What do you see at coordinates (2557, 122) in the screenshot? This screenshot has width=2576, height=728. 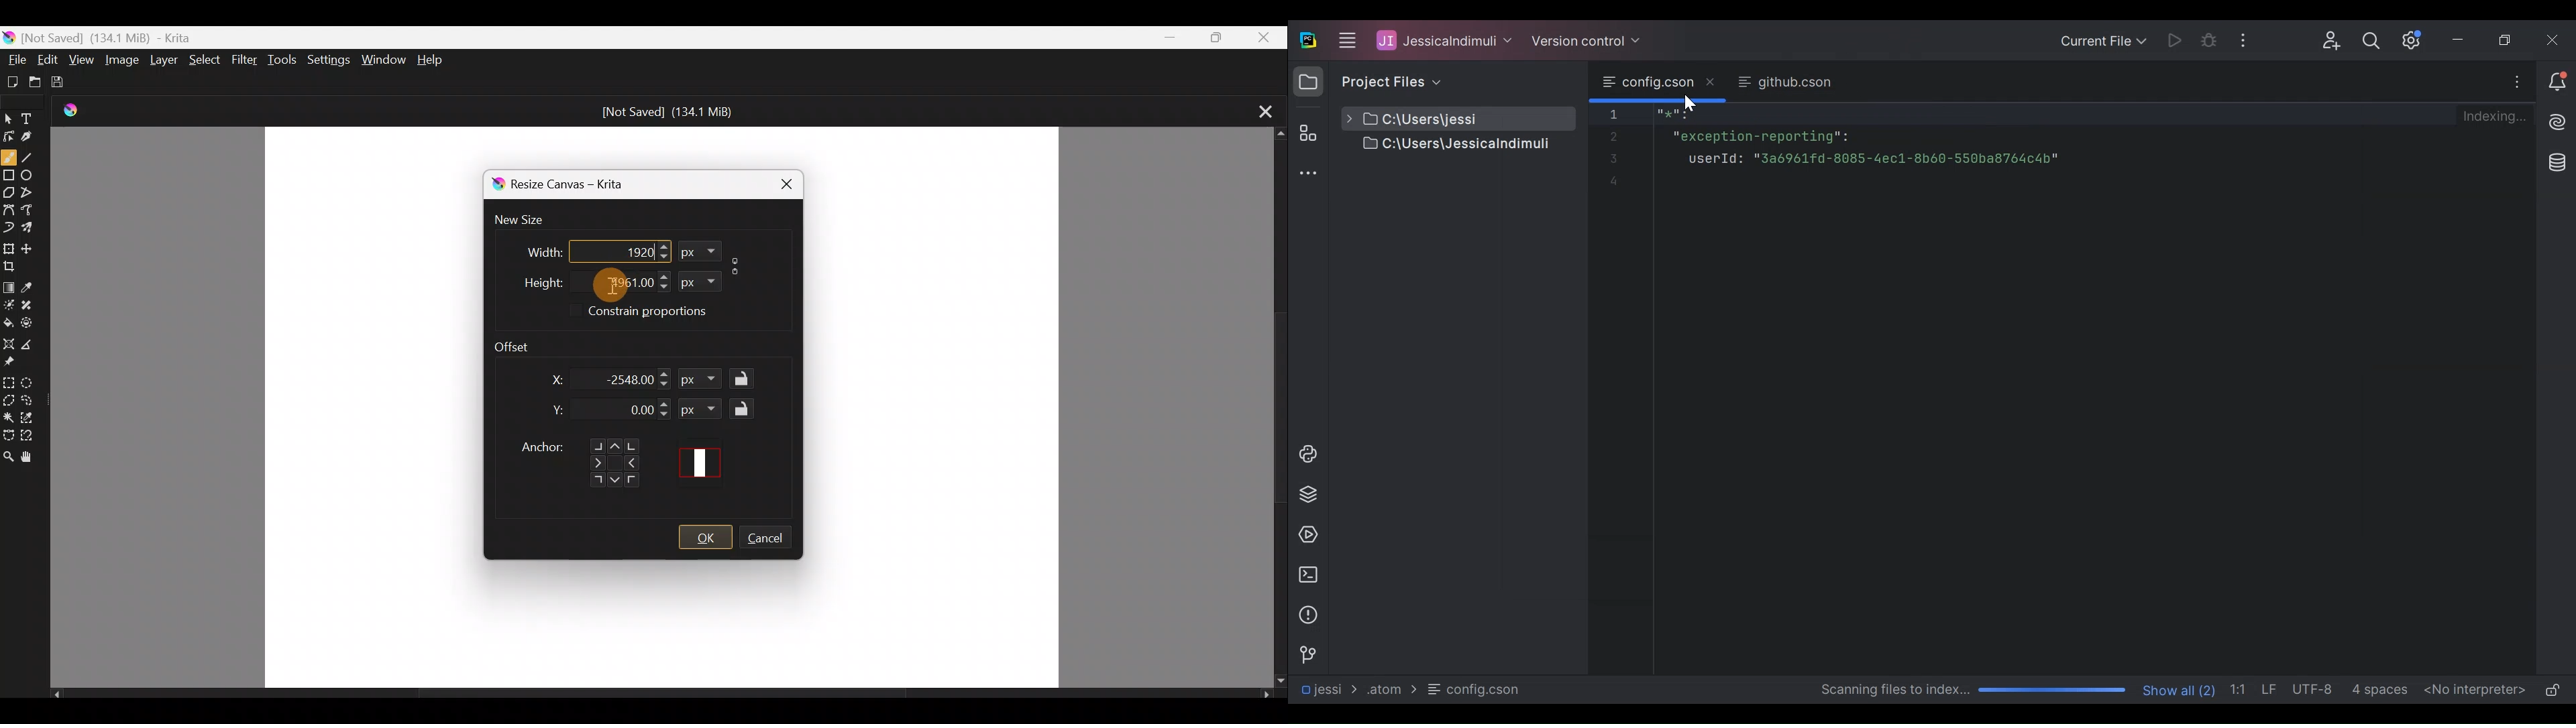 I see `AI Assistant` at bounding box center [2557, 122].